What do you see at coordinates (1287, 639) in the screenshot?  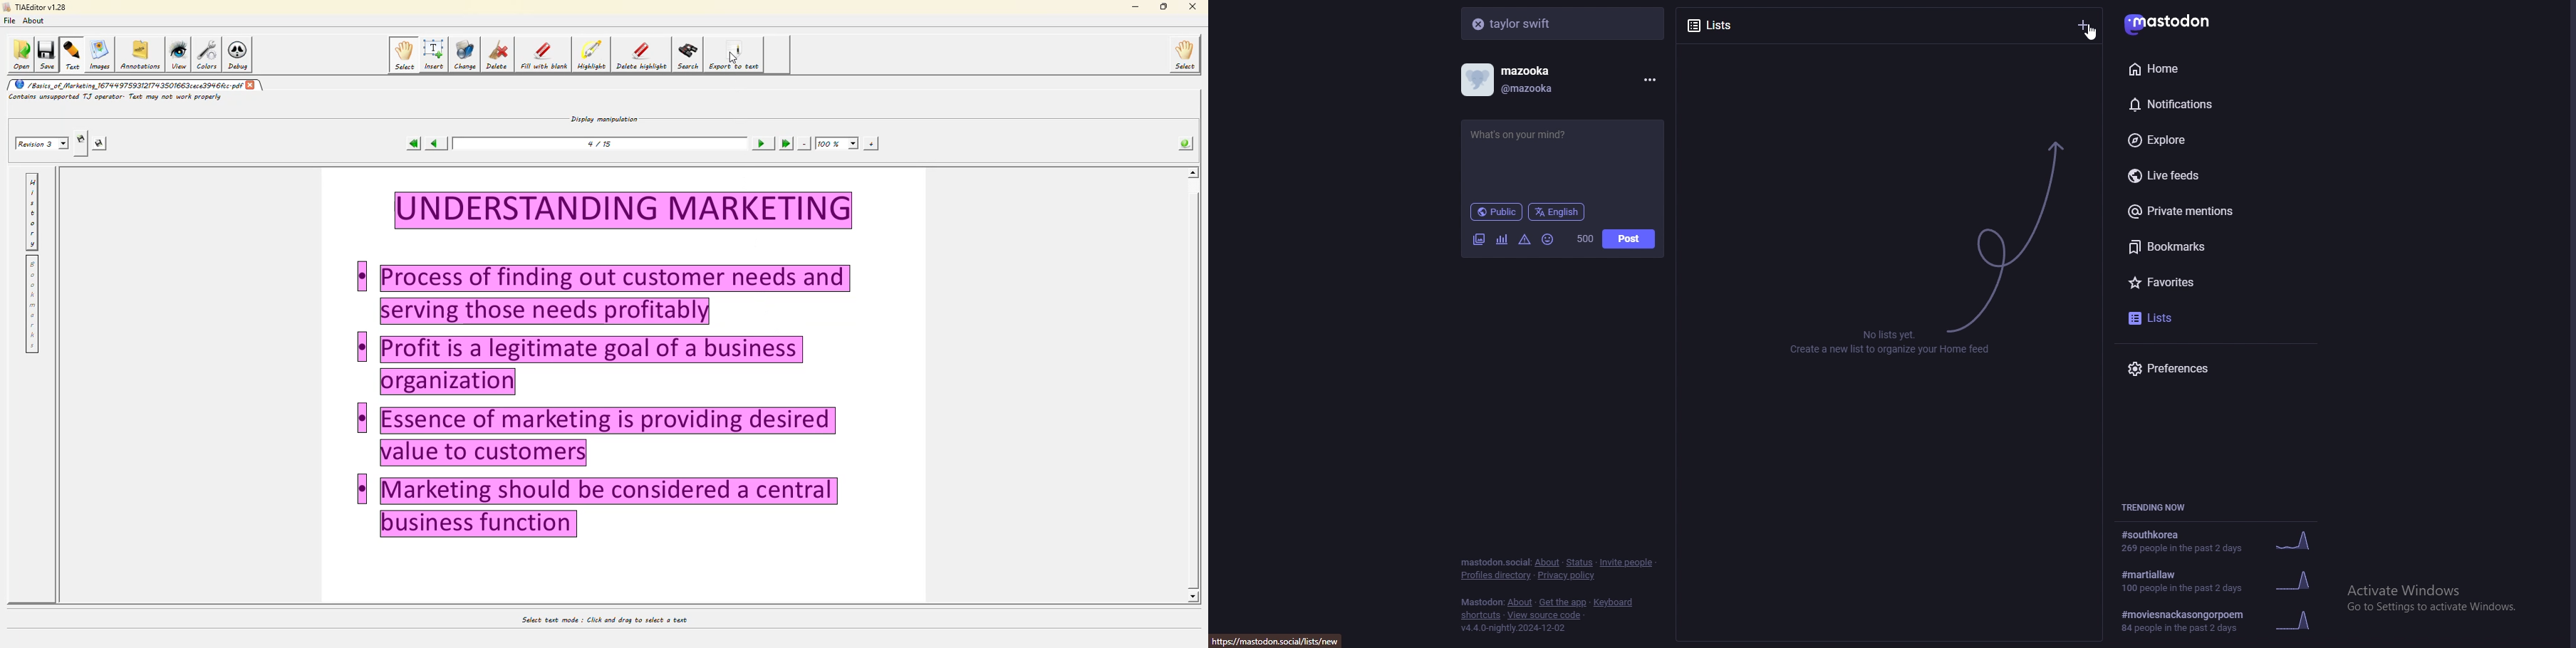 I see `url` at bounding box center [1287, 639].